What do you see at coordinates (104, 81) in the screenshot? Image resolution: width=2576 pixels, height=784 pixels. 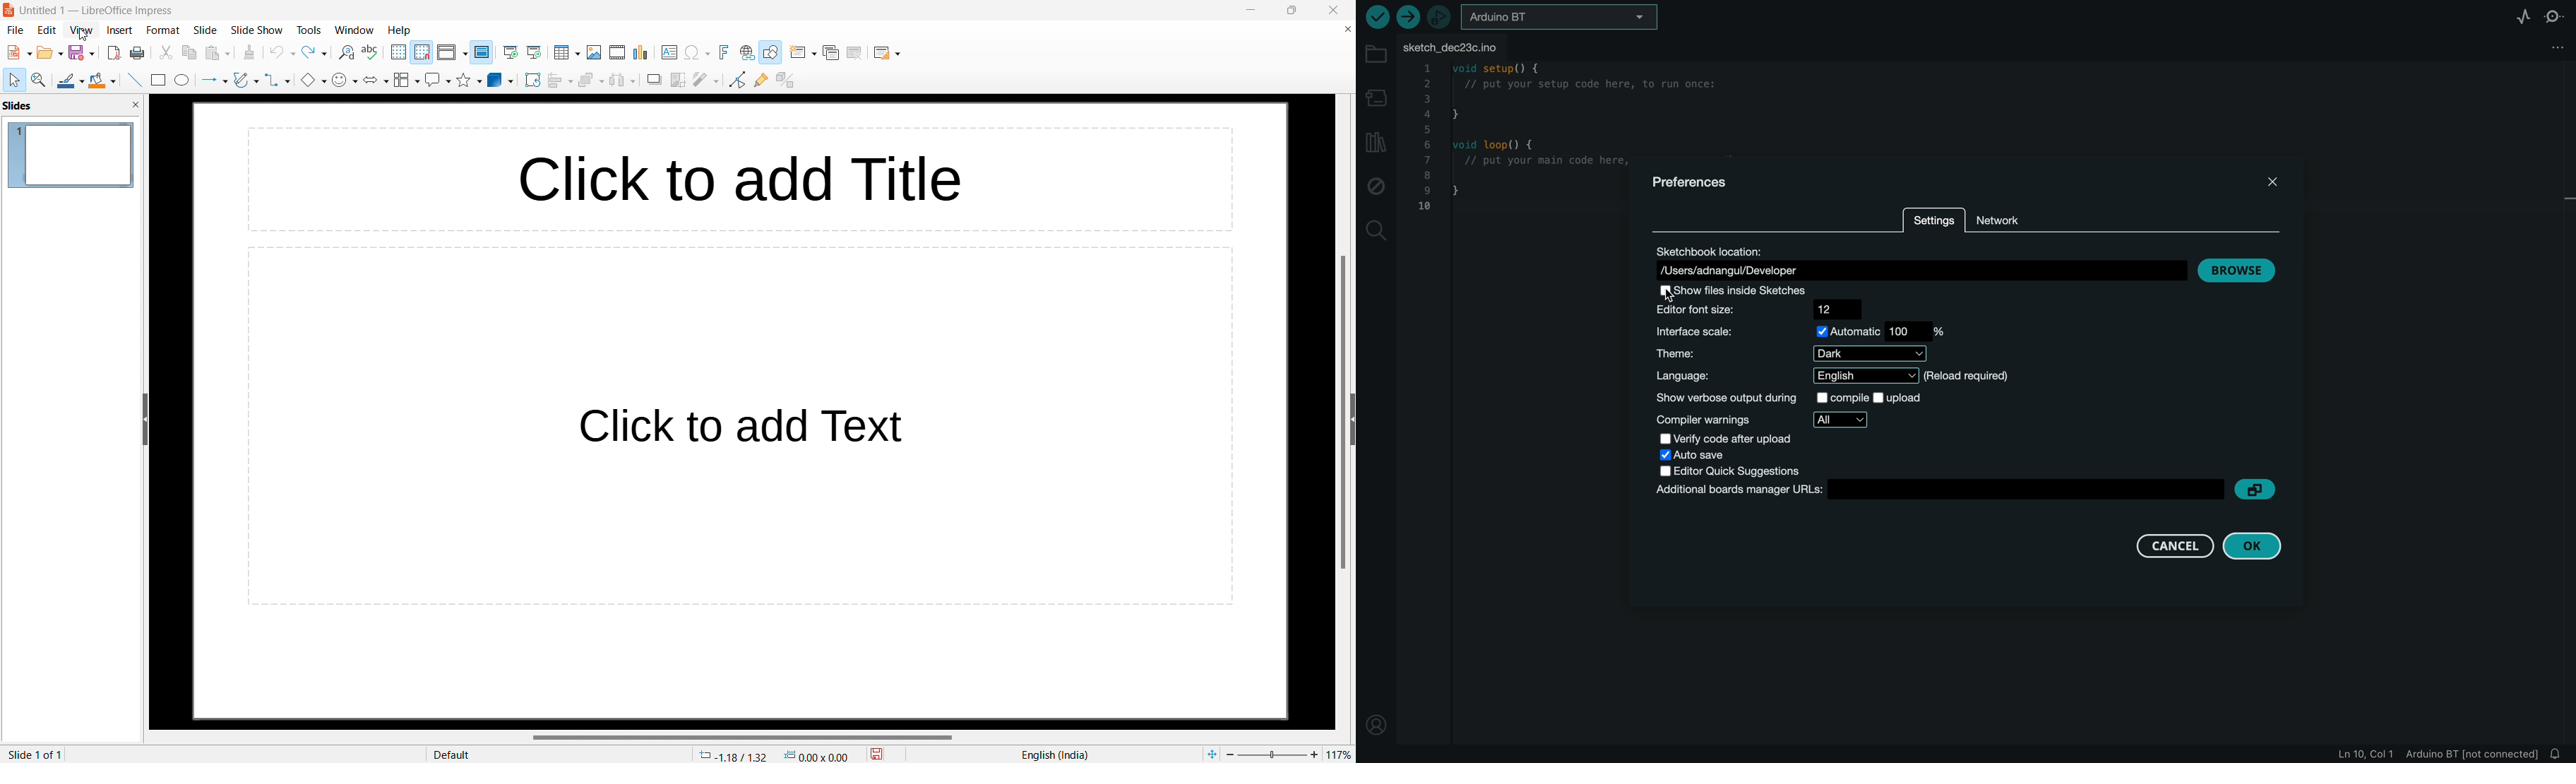 I see `fill color` at bounding box center [104, 81].